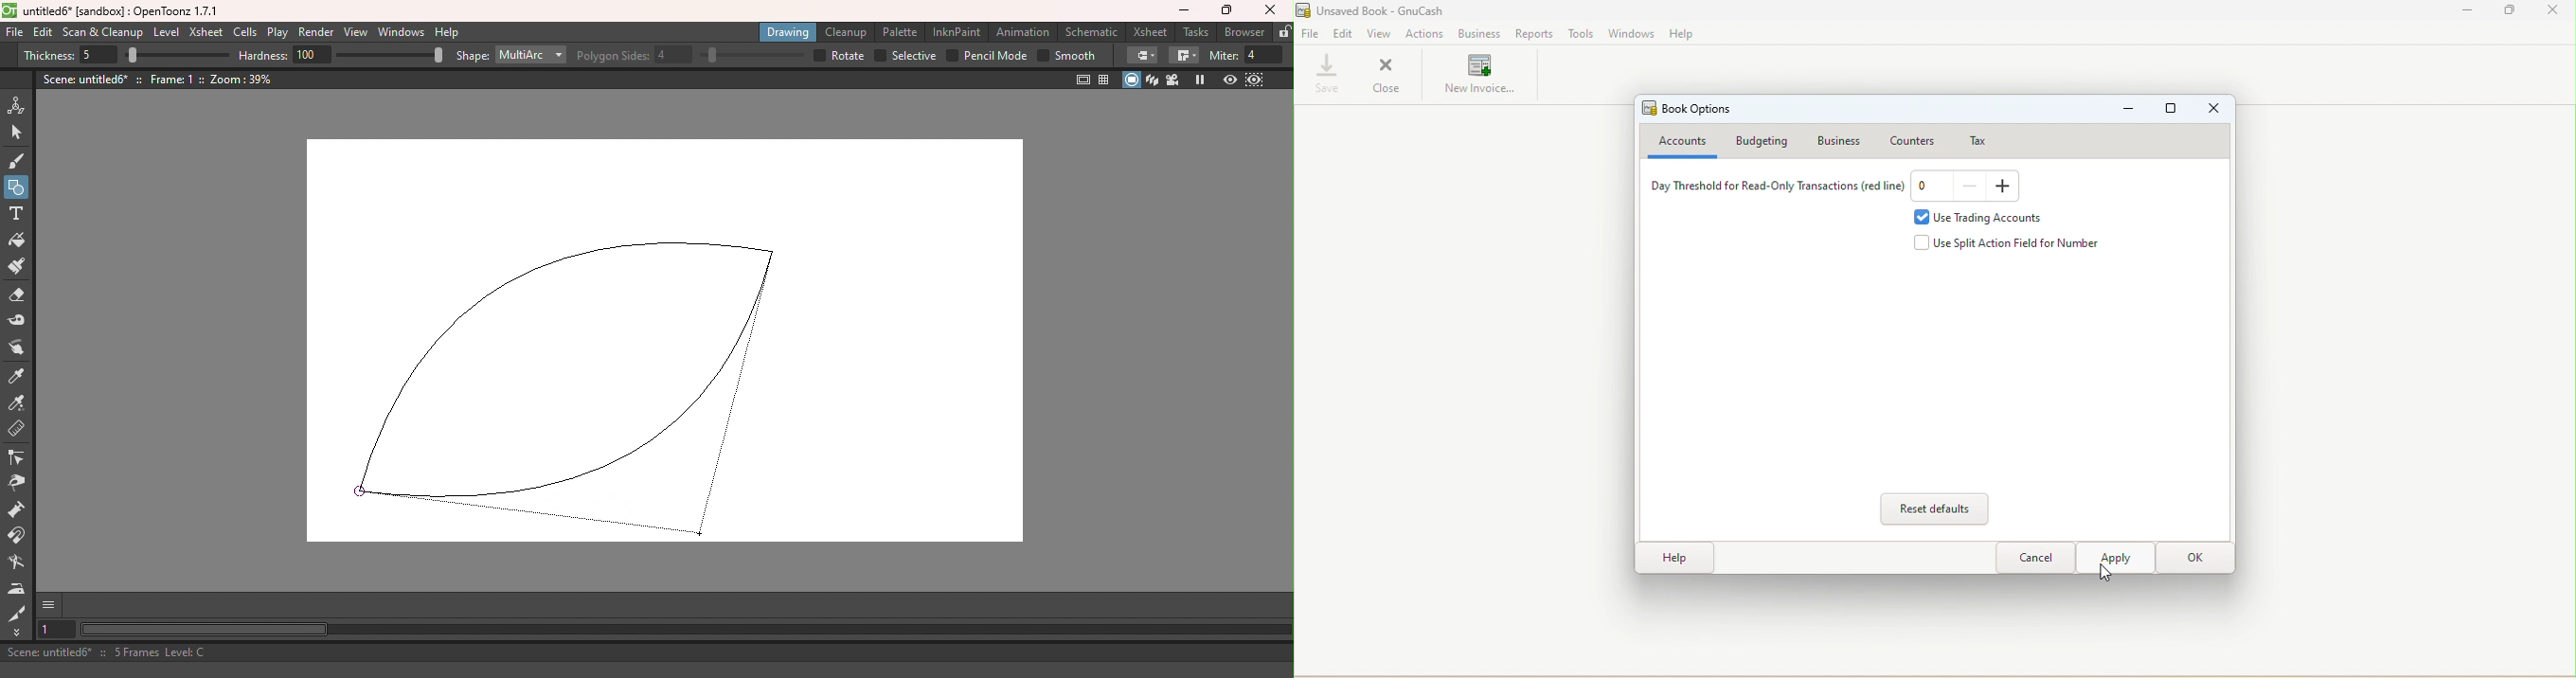 This screenshot has width=2576, height=700. What do you see at coordinates (1311, 36) in the screenshot?
I see `File` at bounding box center [1311, 36].